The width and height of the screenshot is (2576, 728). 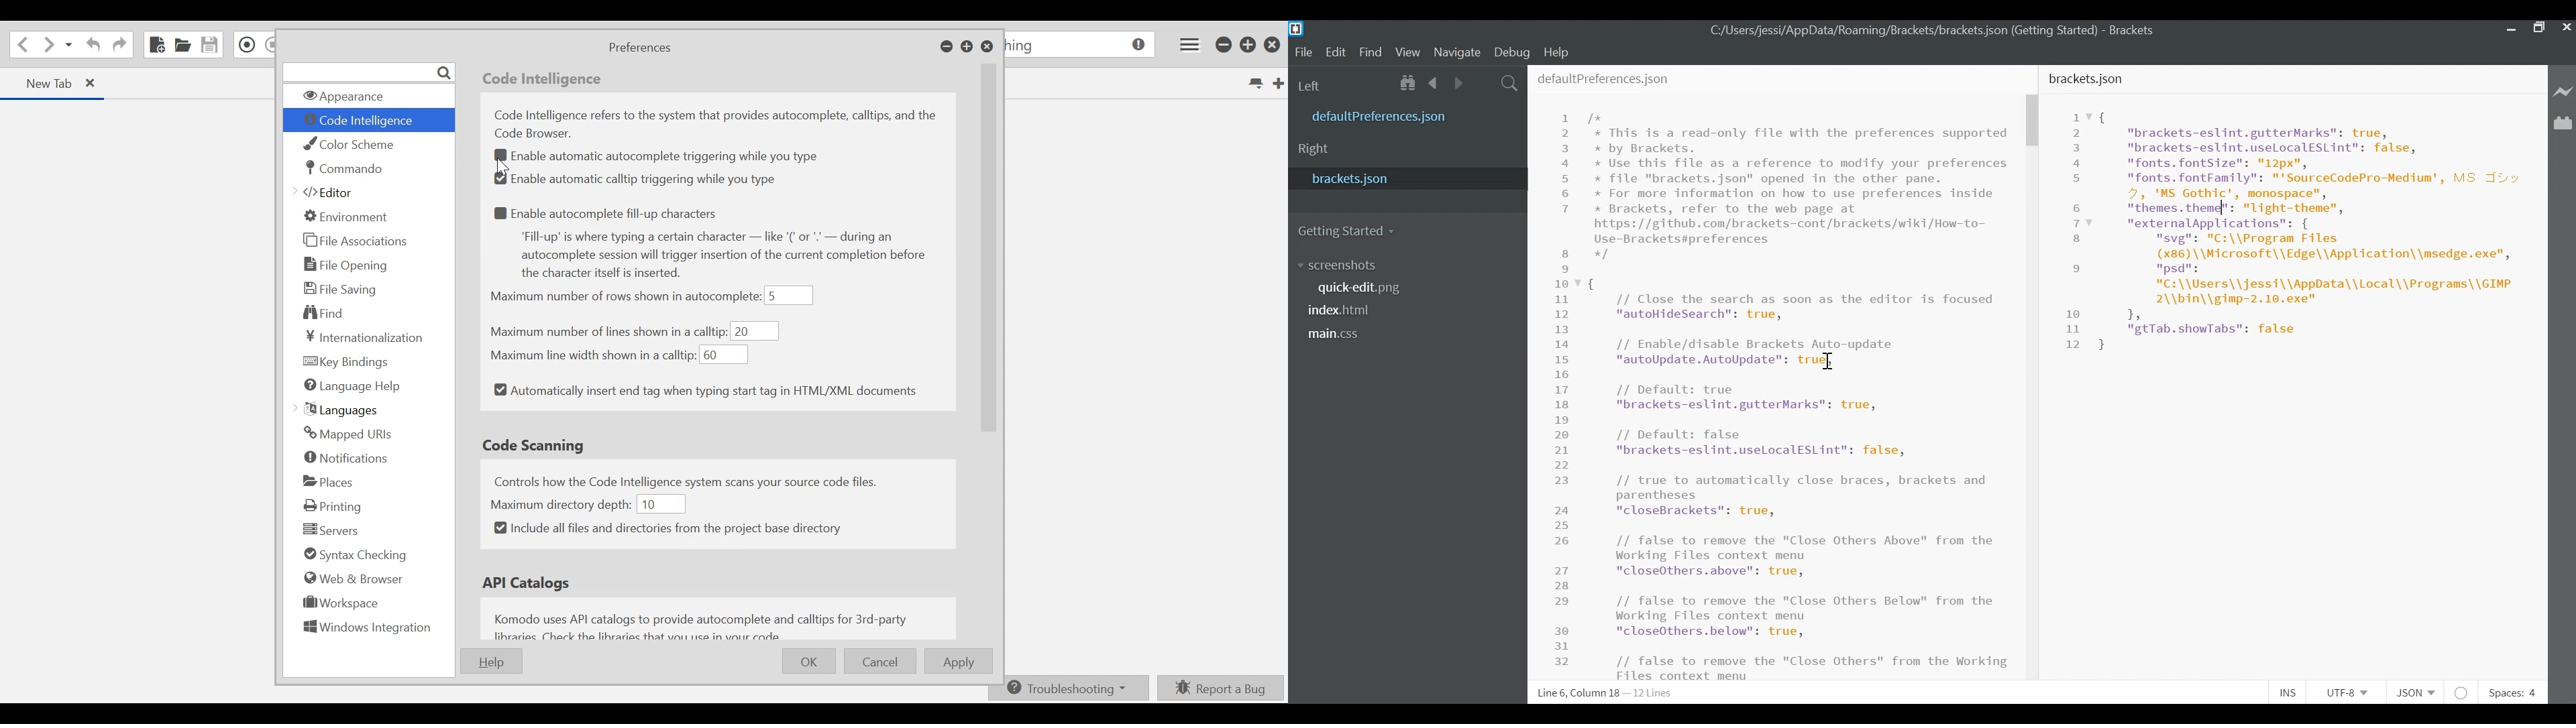 What do you see at coordinates (2510, 26) in the screenshot?
I see `minimize` at bounding box center [2510, 26].